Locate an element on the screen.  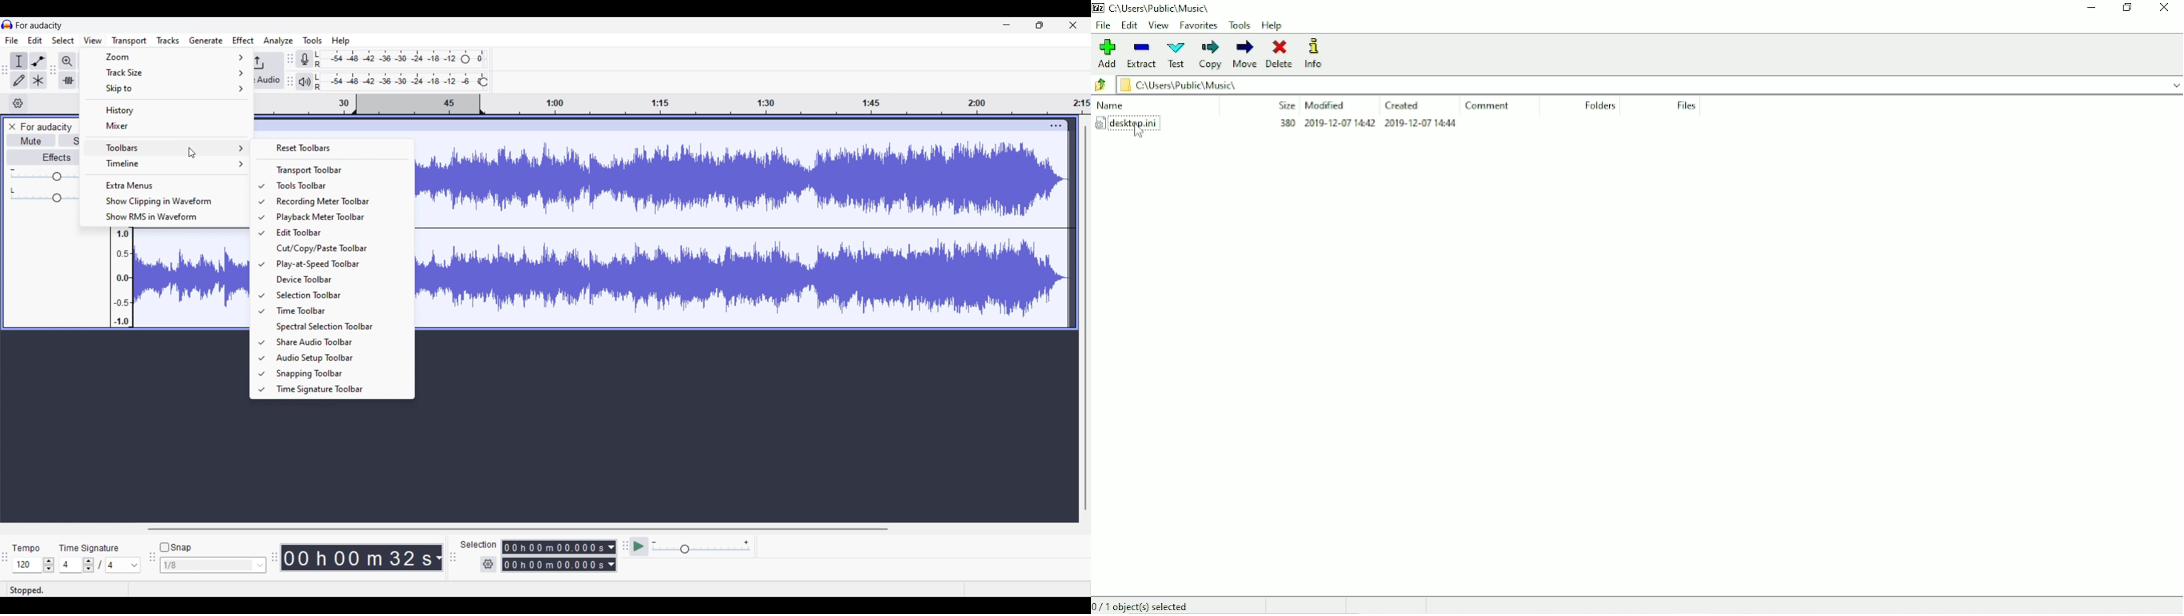
Increase/Decrease number is located at coordinates (89, 565).